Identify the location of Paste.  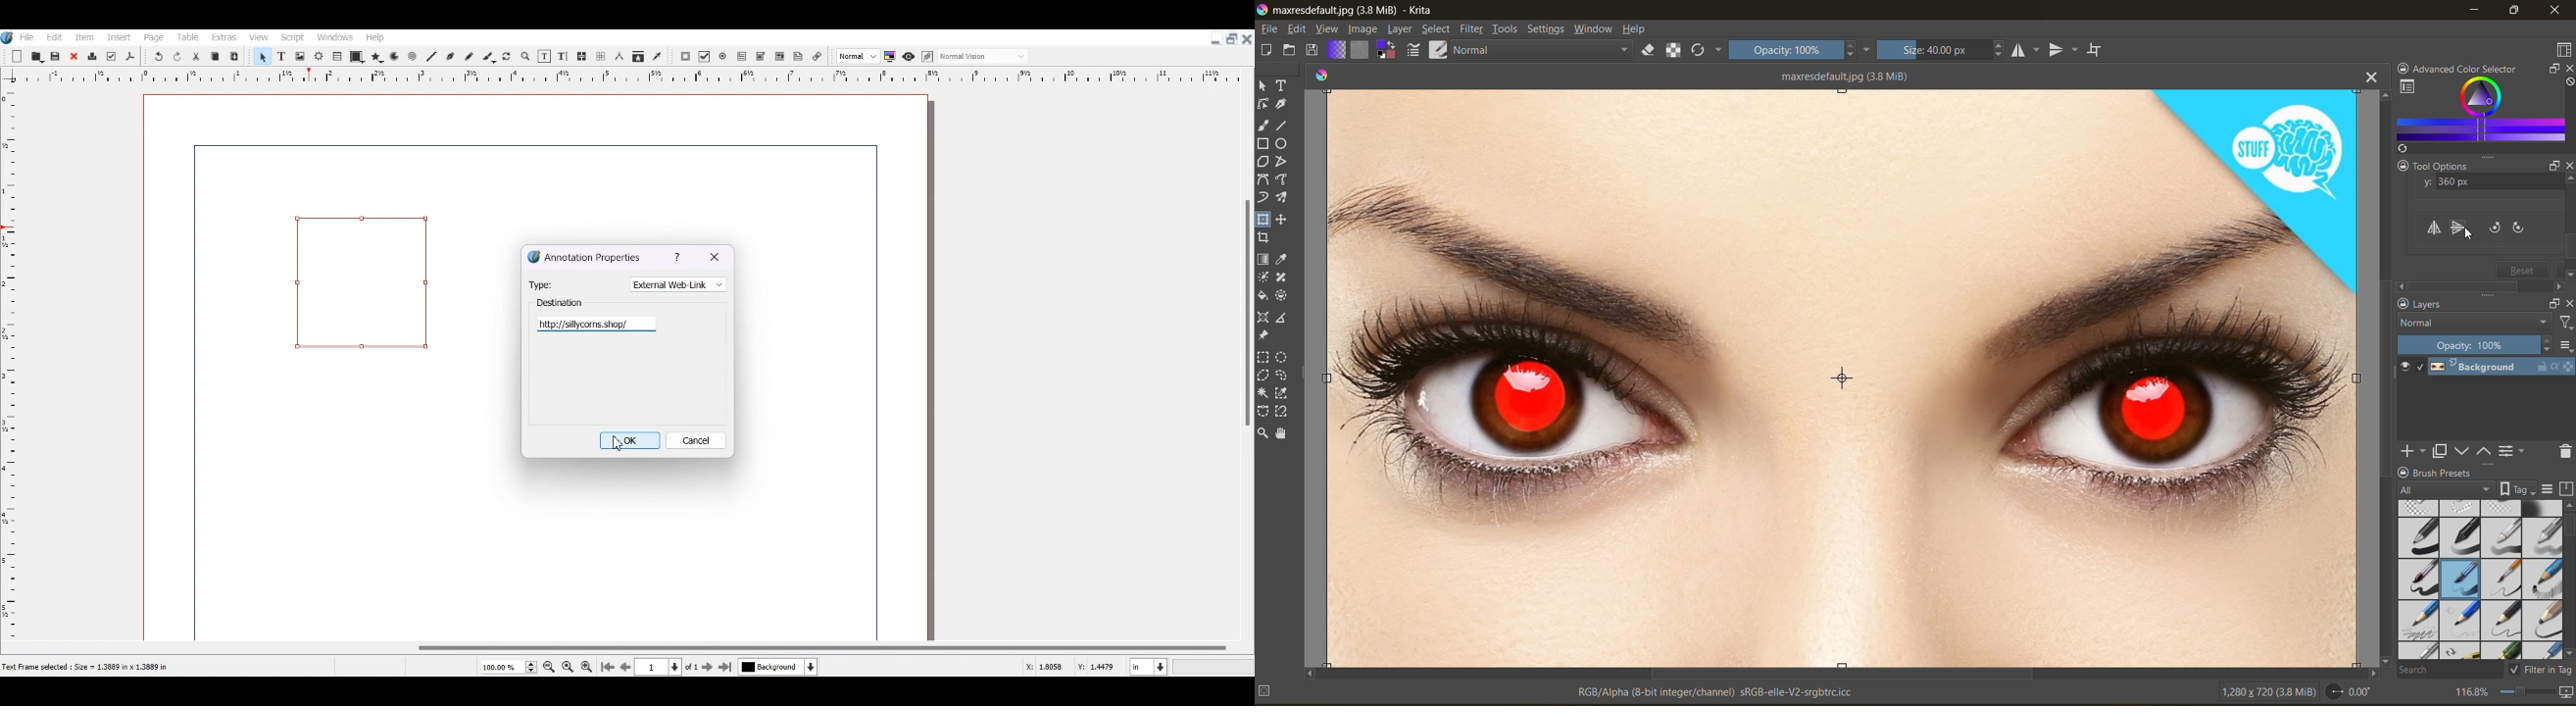
(234, 56).